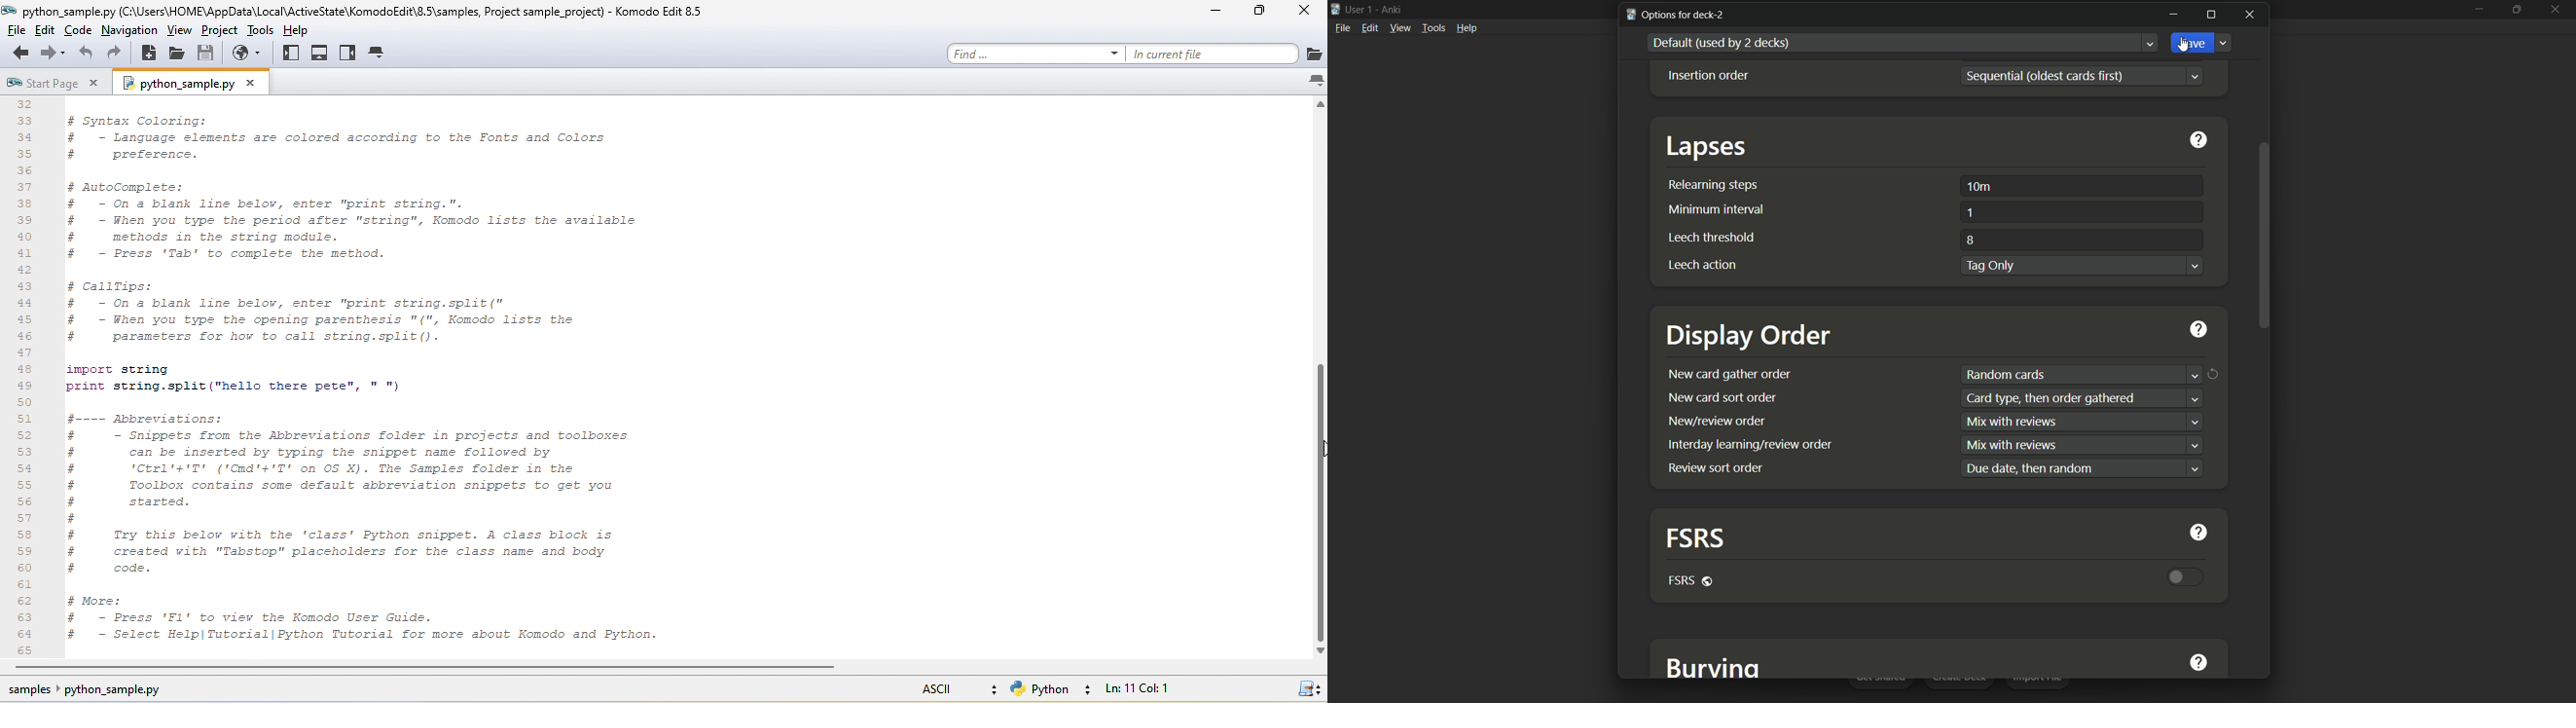 The image size is (2576, 728). What do you see at coordinates (1030, 51) in the screenshot?
I see `find` at bounding box center [1030, 51].